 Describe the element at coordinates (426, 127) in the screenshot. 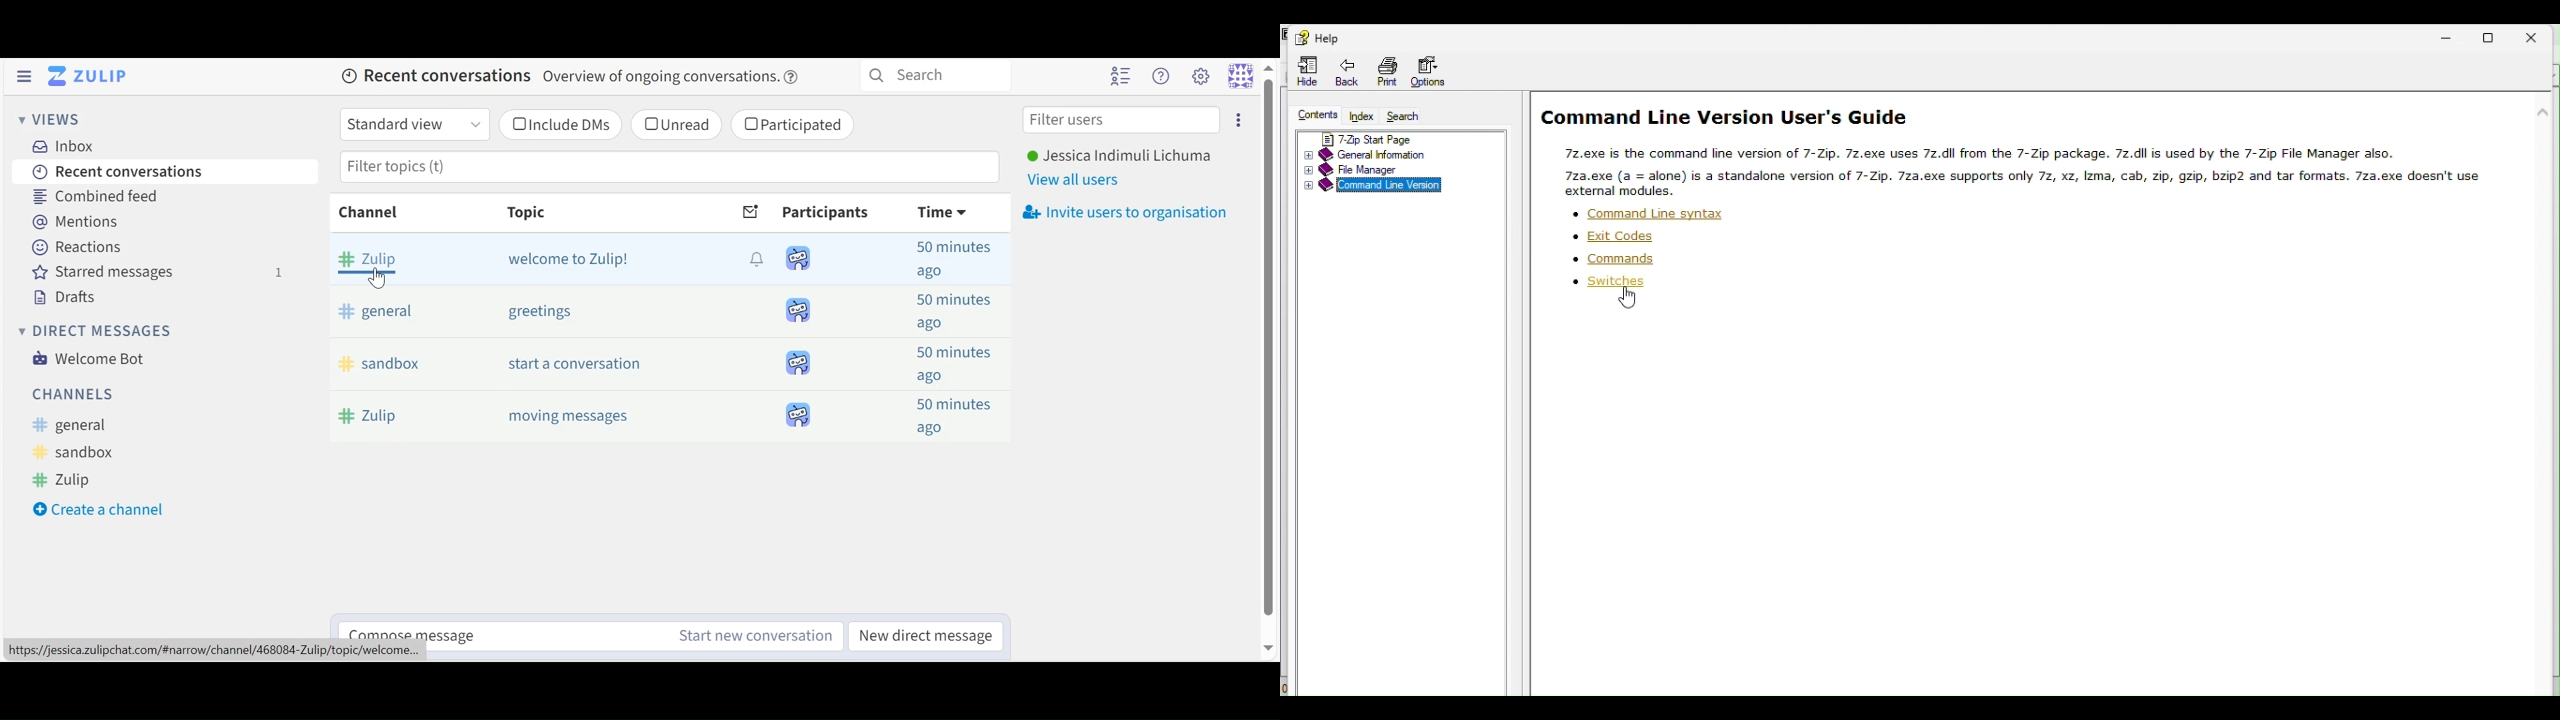

I see `Standard View` at that location.